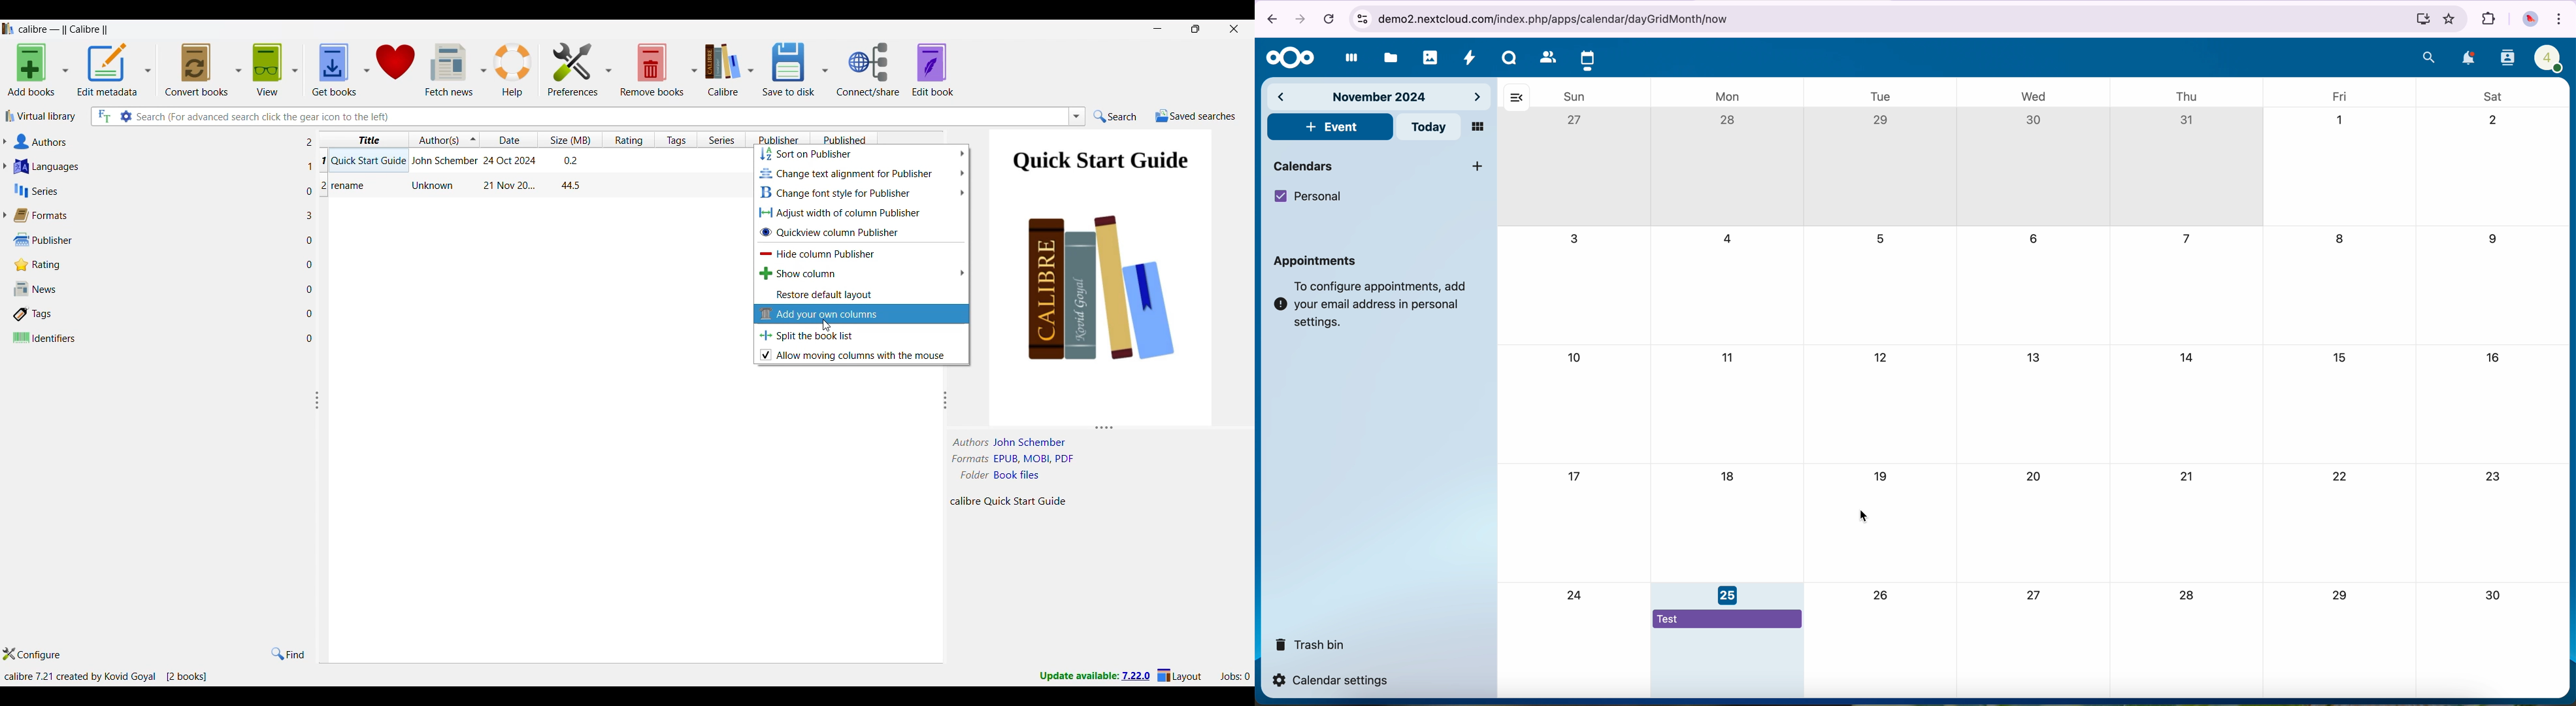 The width and height of the screenshot is (2576, 728). I want to click on Calibre settings, so click(729, 69).